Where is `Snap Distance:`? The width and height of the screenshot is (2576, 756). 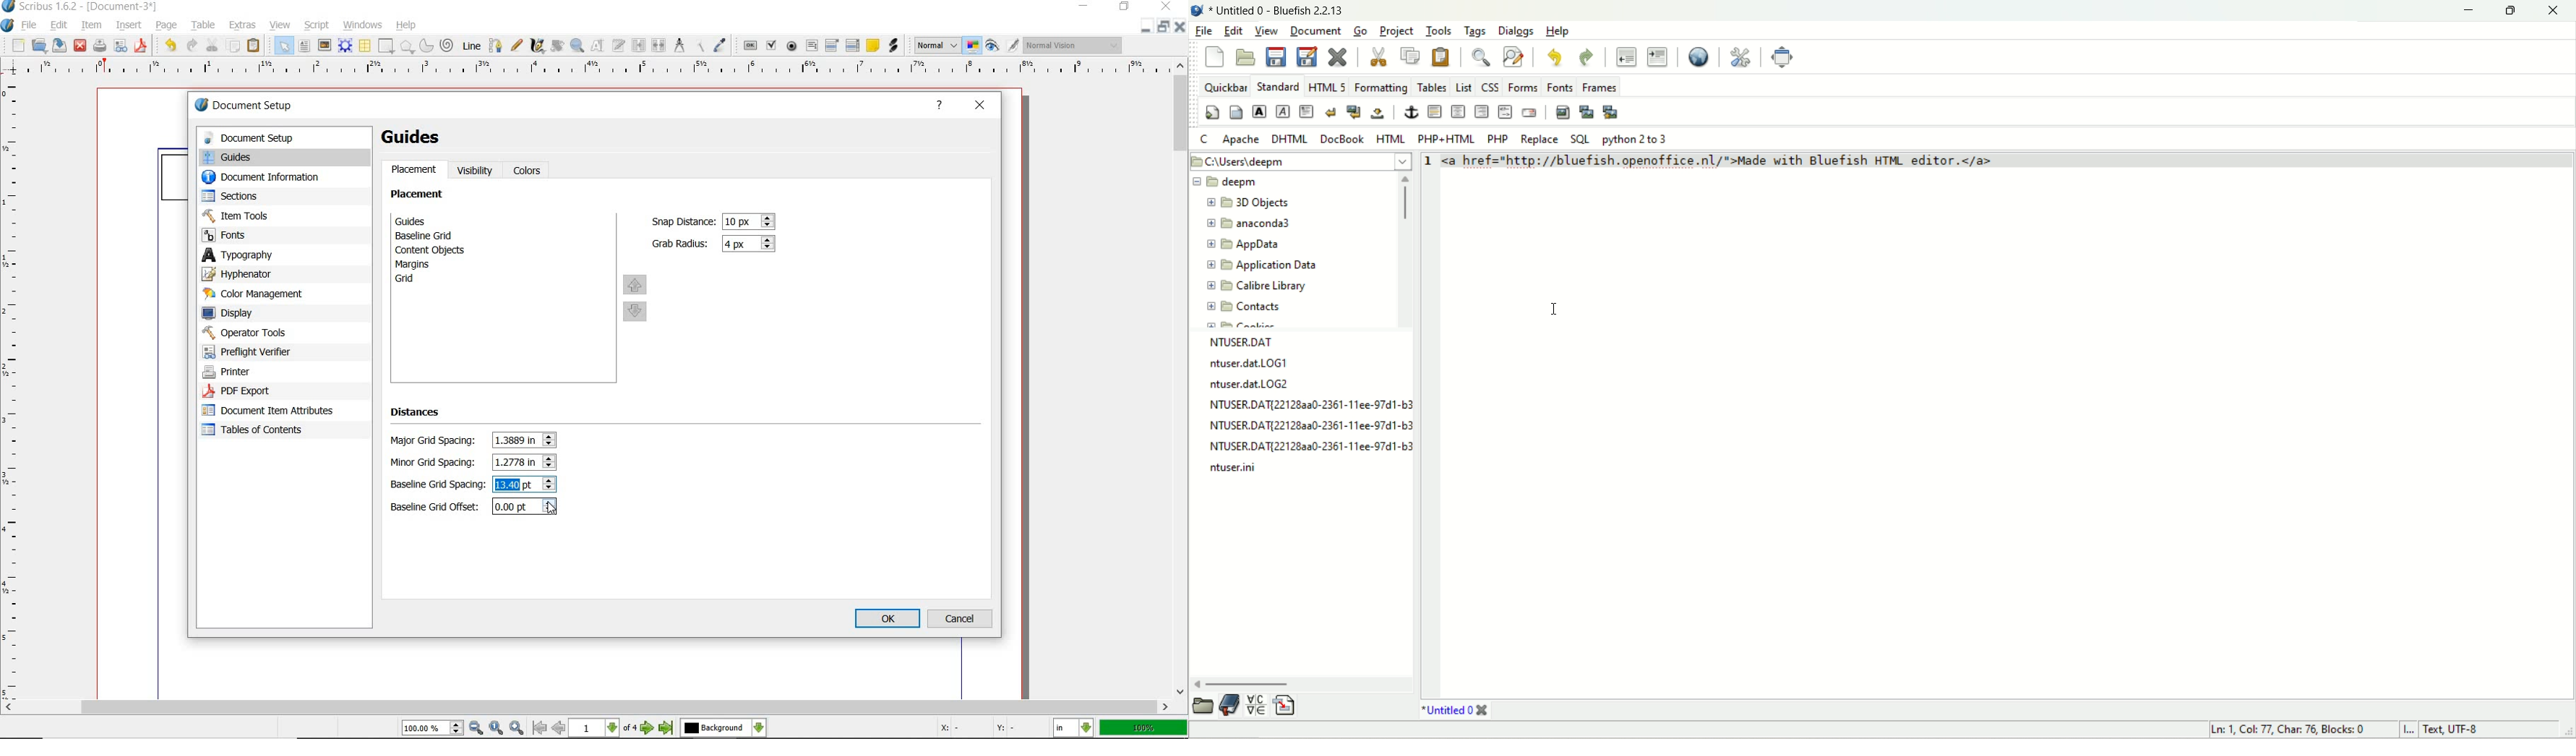 Snap Distance: is located at coordinates (681, 222).